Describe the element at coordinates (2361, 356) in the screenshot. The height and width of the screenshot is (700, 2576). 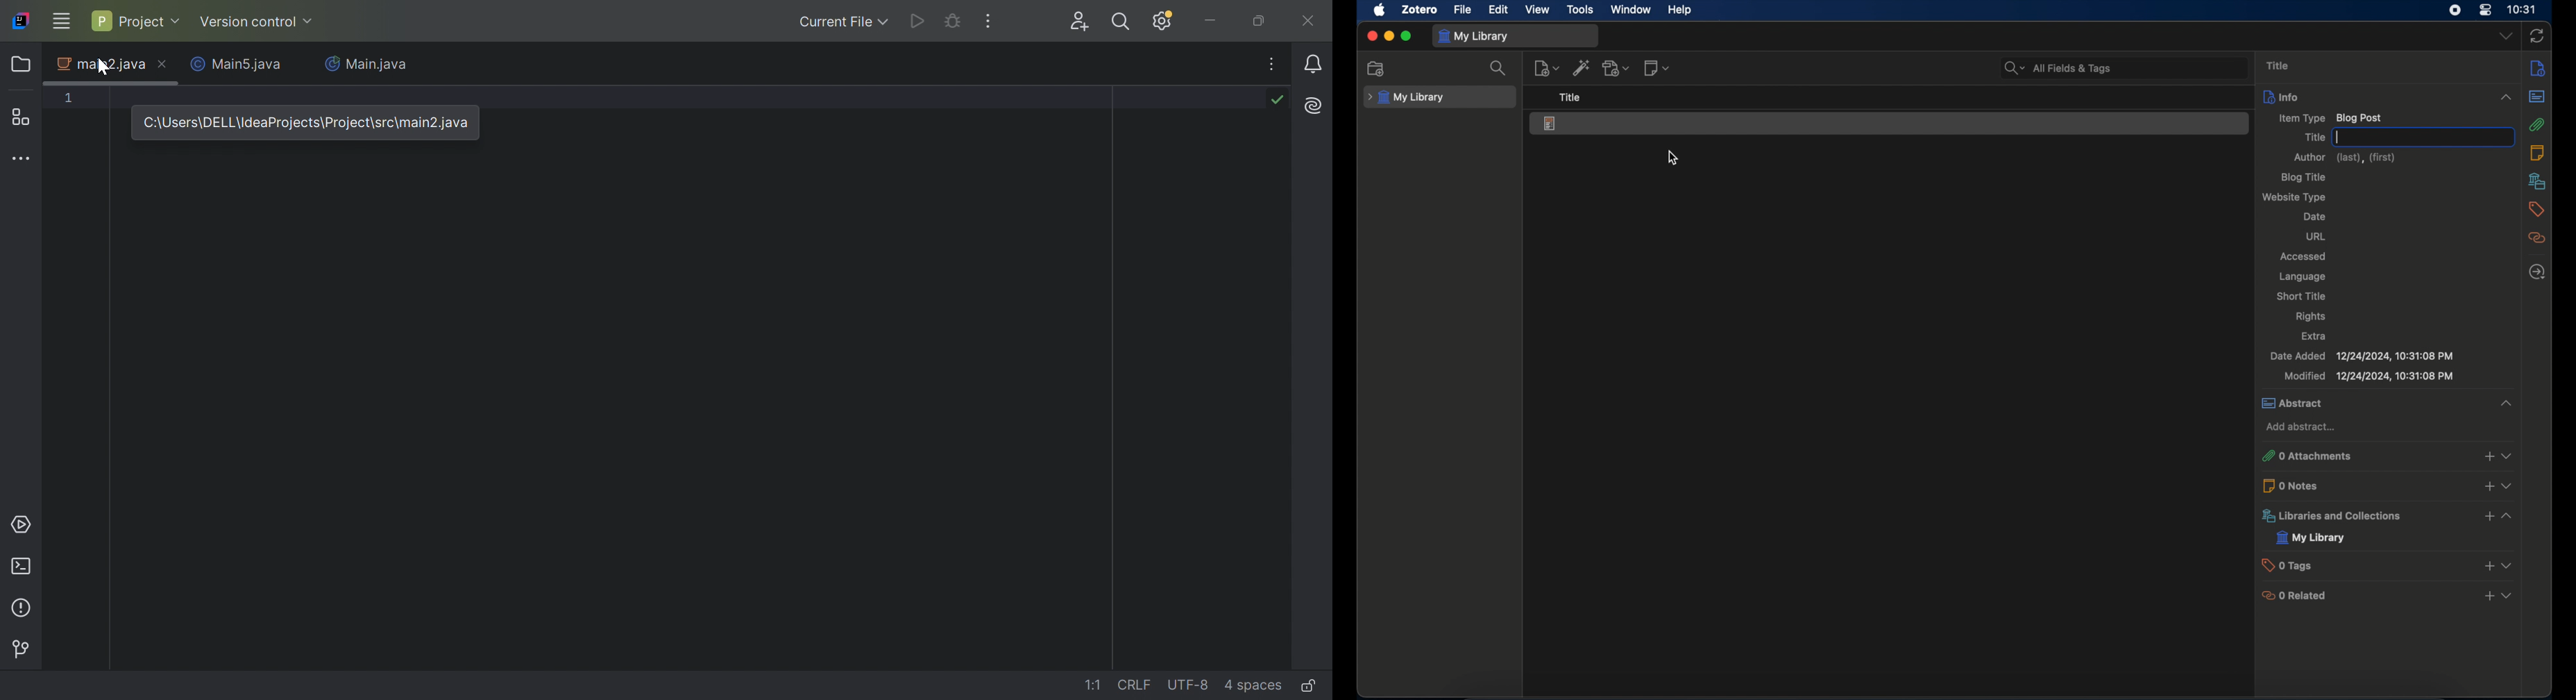
I see `date added` at that location.